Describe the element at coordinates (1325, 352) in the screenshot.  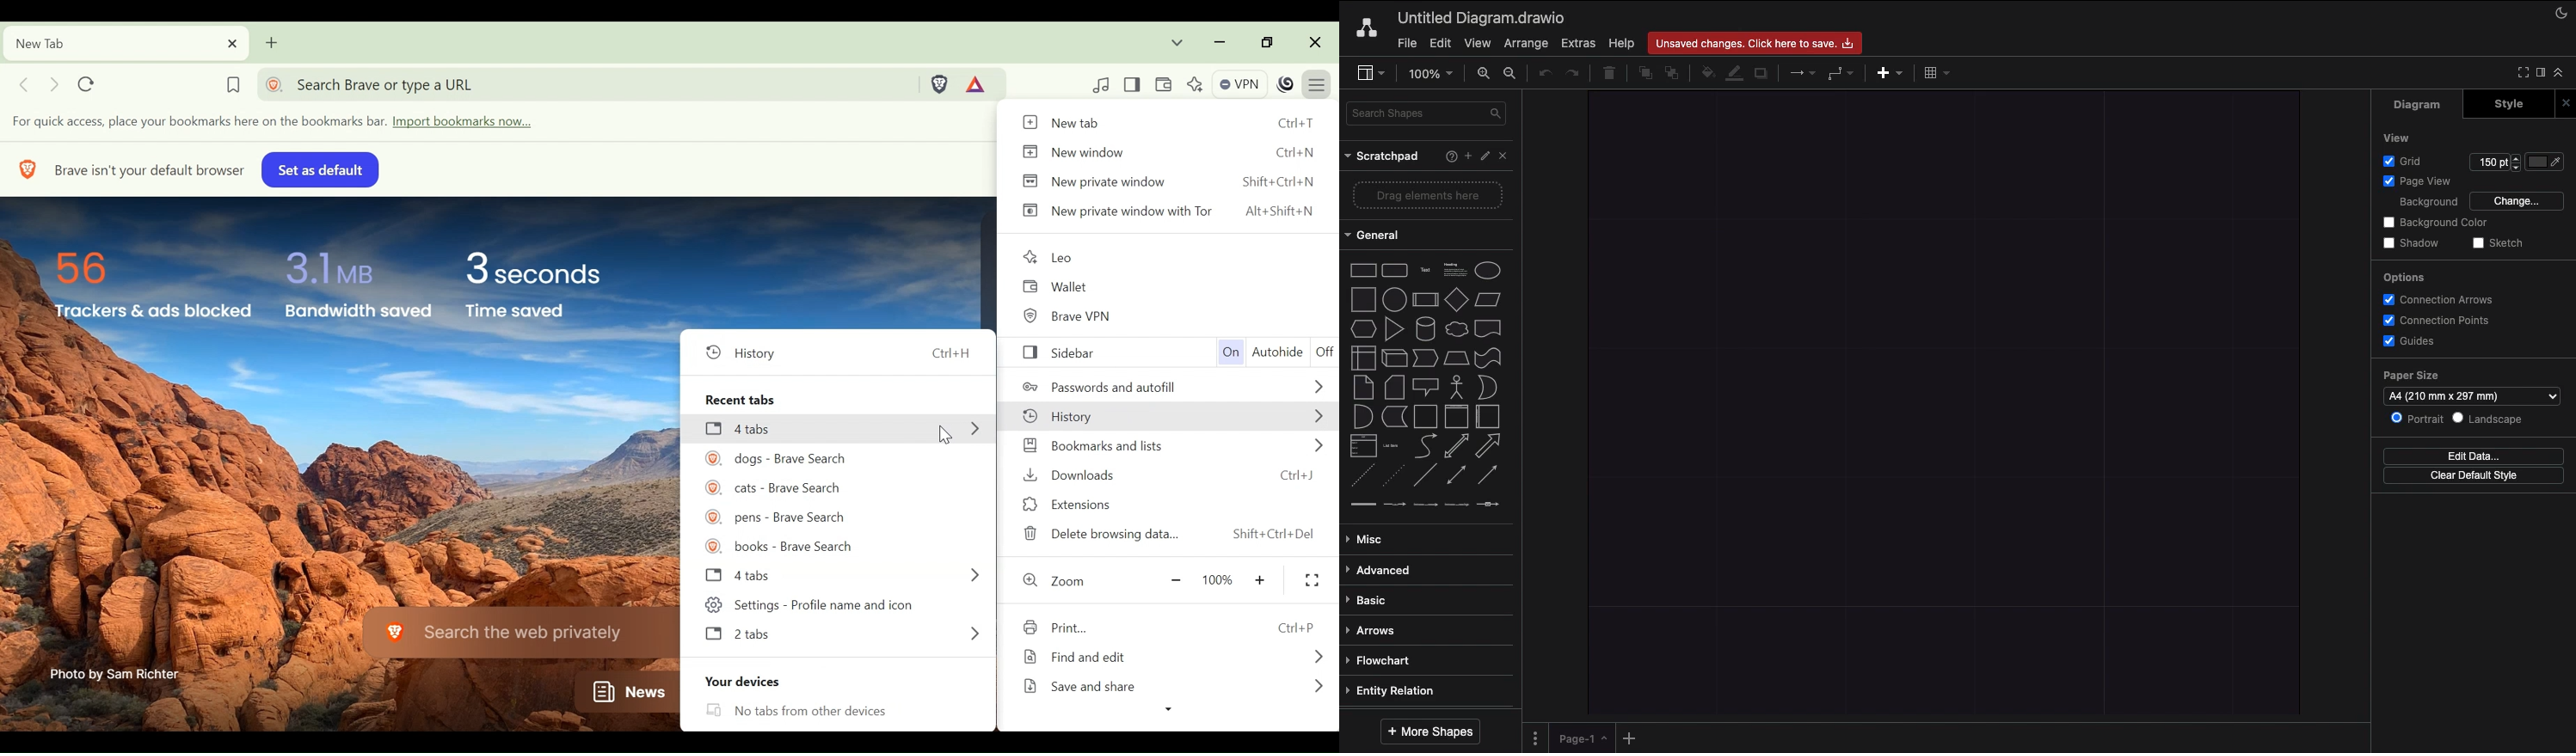
I see `Off` at that location.